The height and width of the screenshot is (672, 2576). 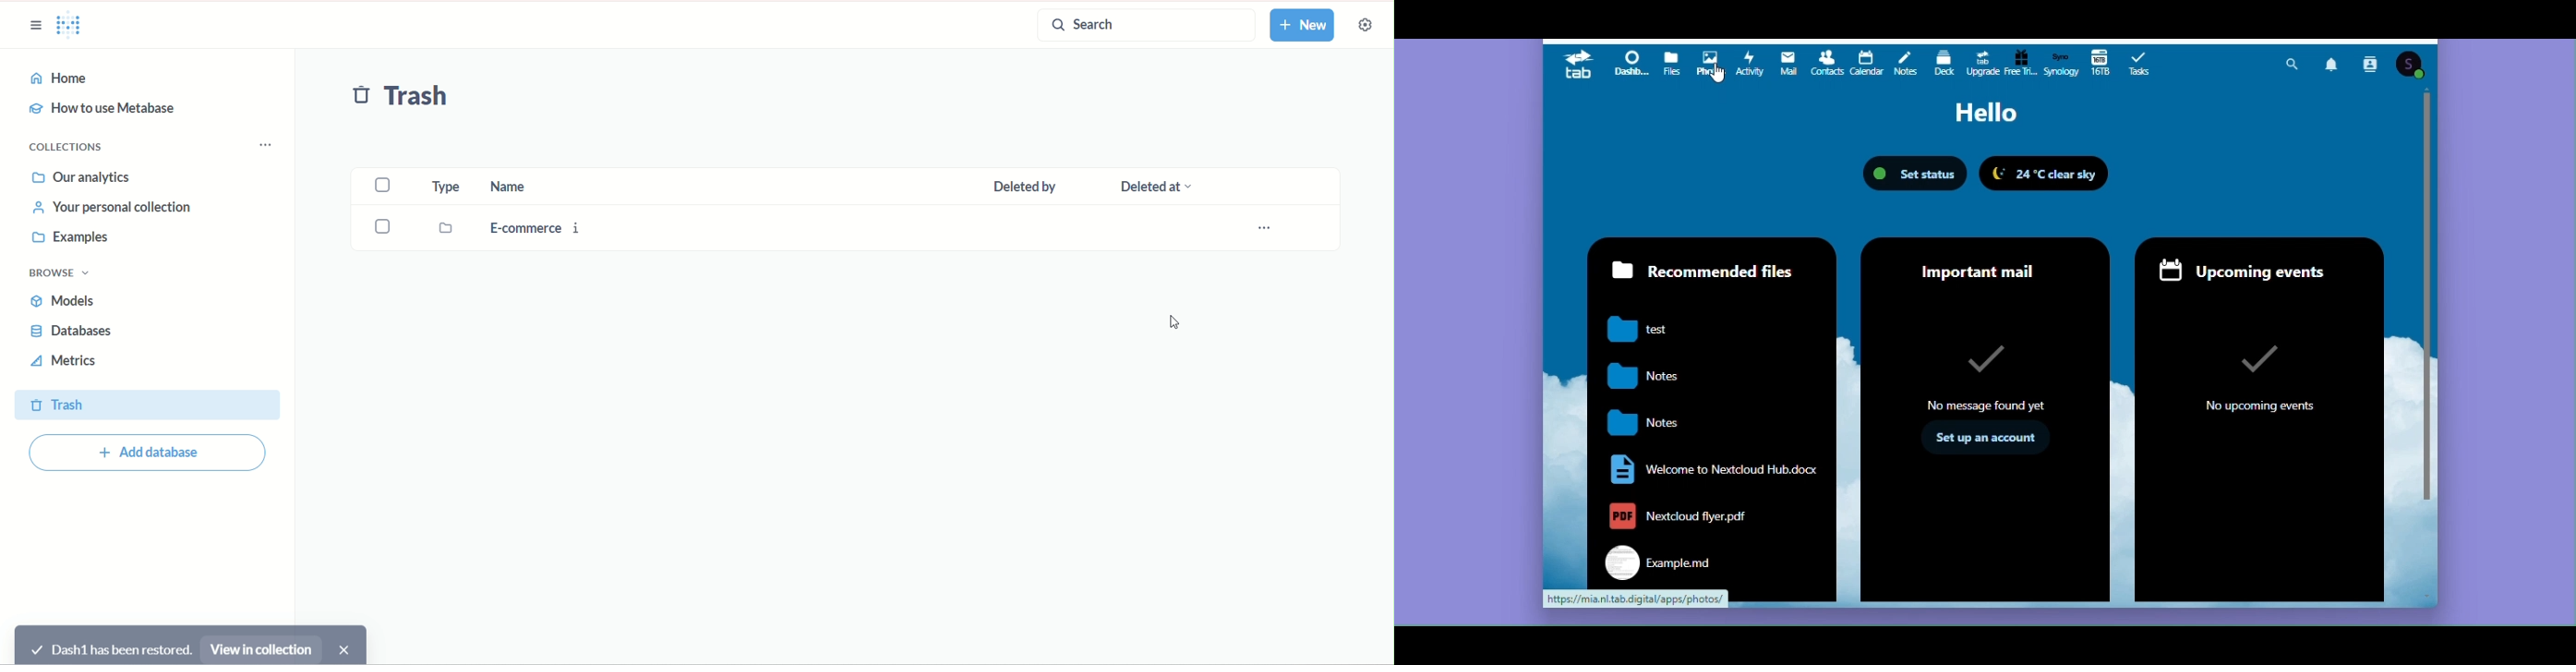 What do you see at coordinates (348, 645) in the screenshot?
I see `close` at bounding box center [348, 645].